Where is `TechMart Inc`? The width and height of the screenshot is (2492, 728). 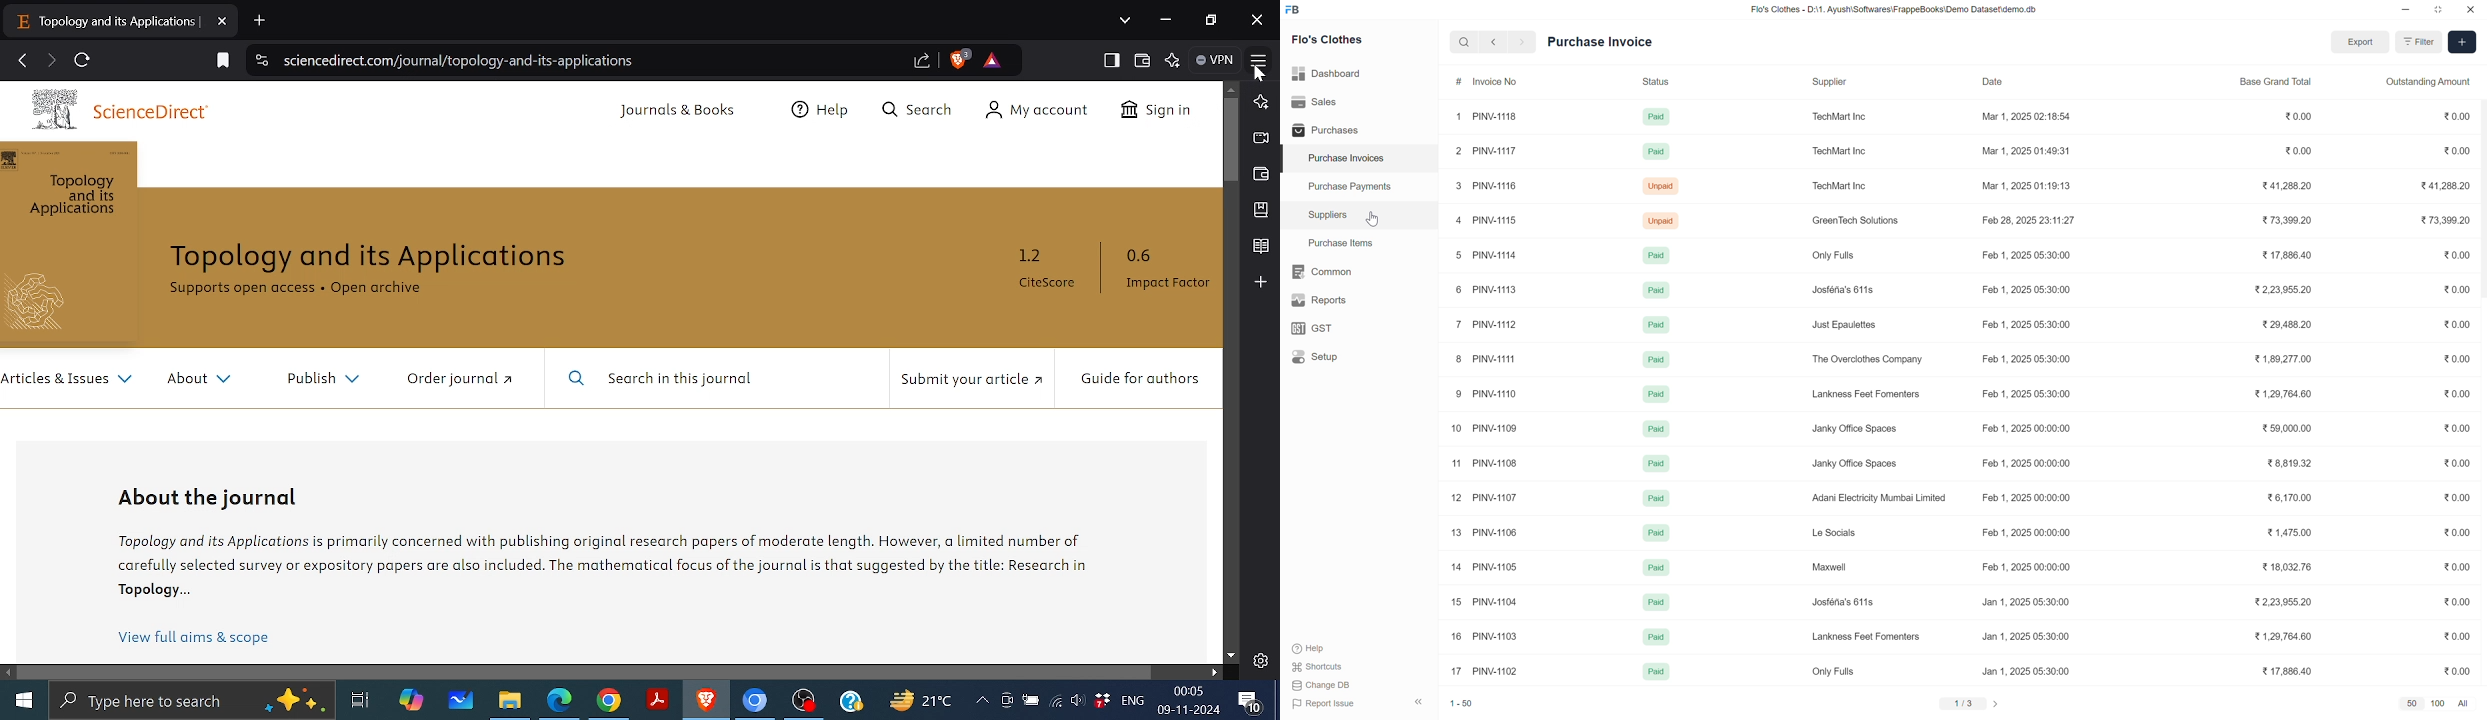 TechMart Inc is located at coordinates (1840, 184).